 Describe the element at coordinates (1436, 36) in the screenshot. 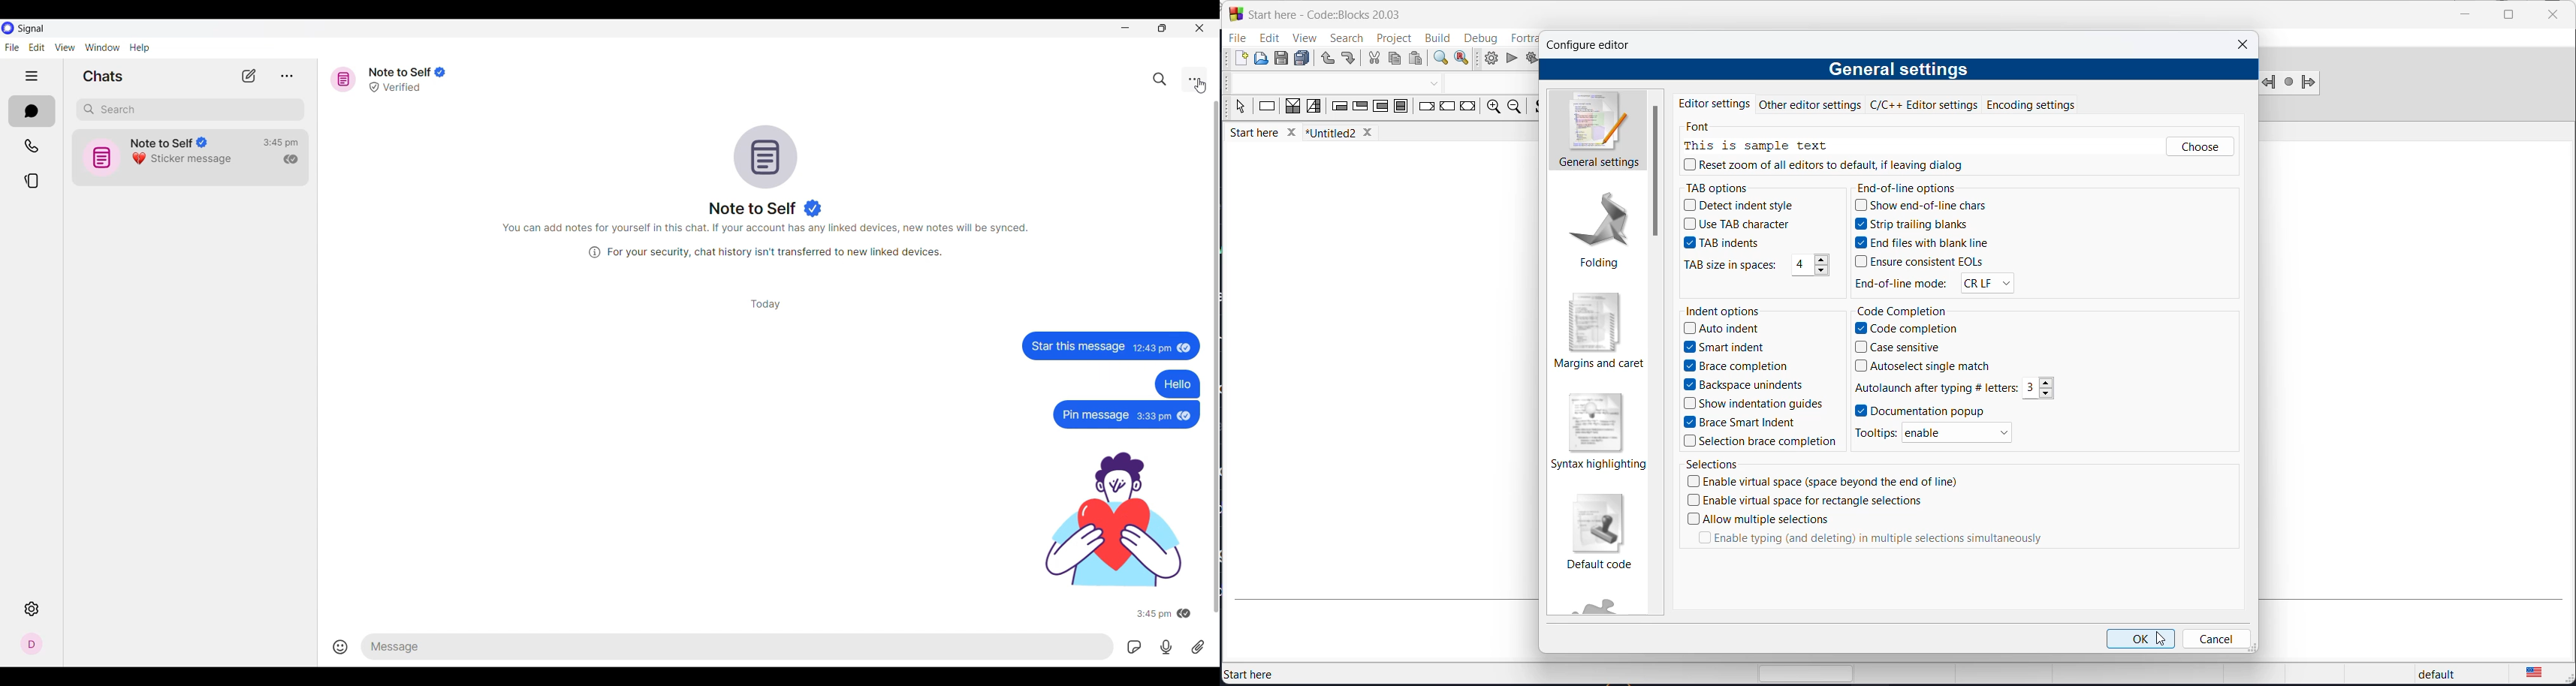

I see `Build` at that location.